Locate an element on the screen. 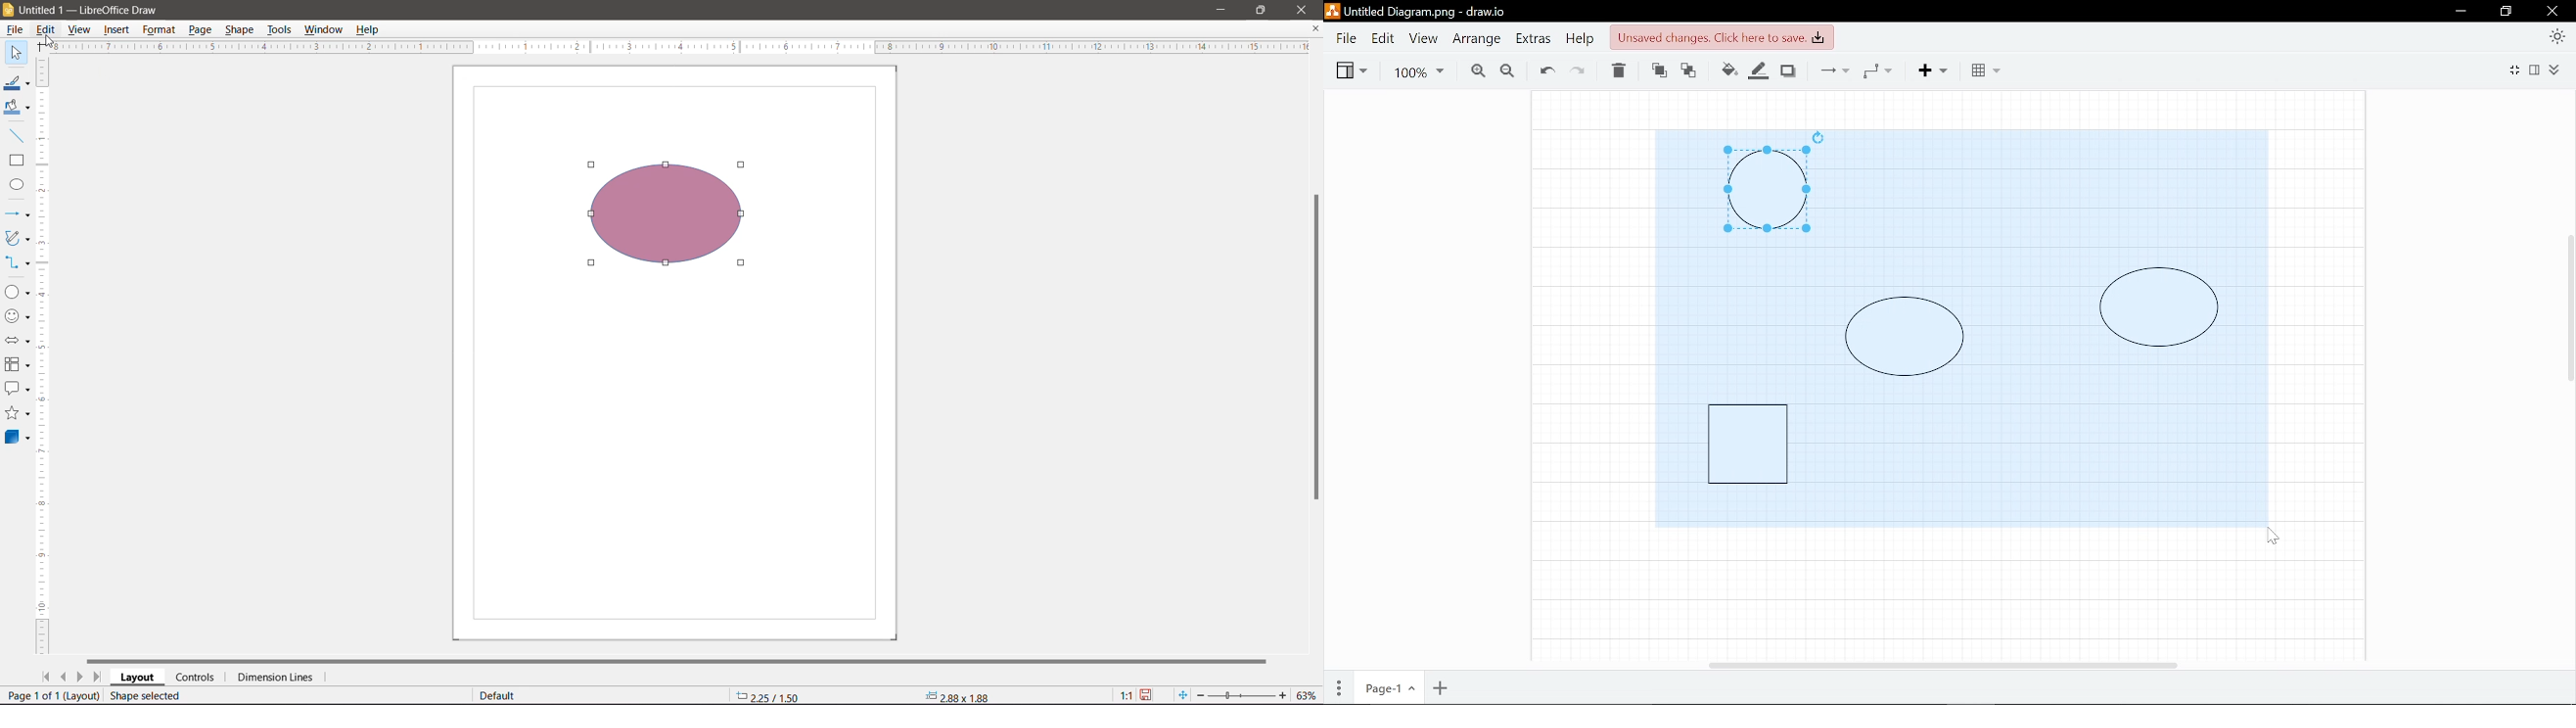  current page is located at coordinates (52, 694).